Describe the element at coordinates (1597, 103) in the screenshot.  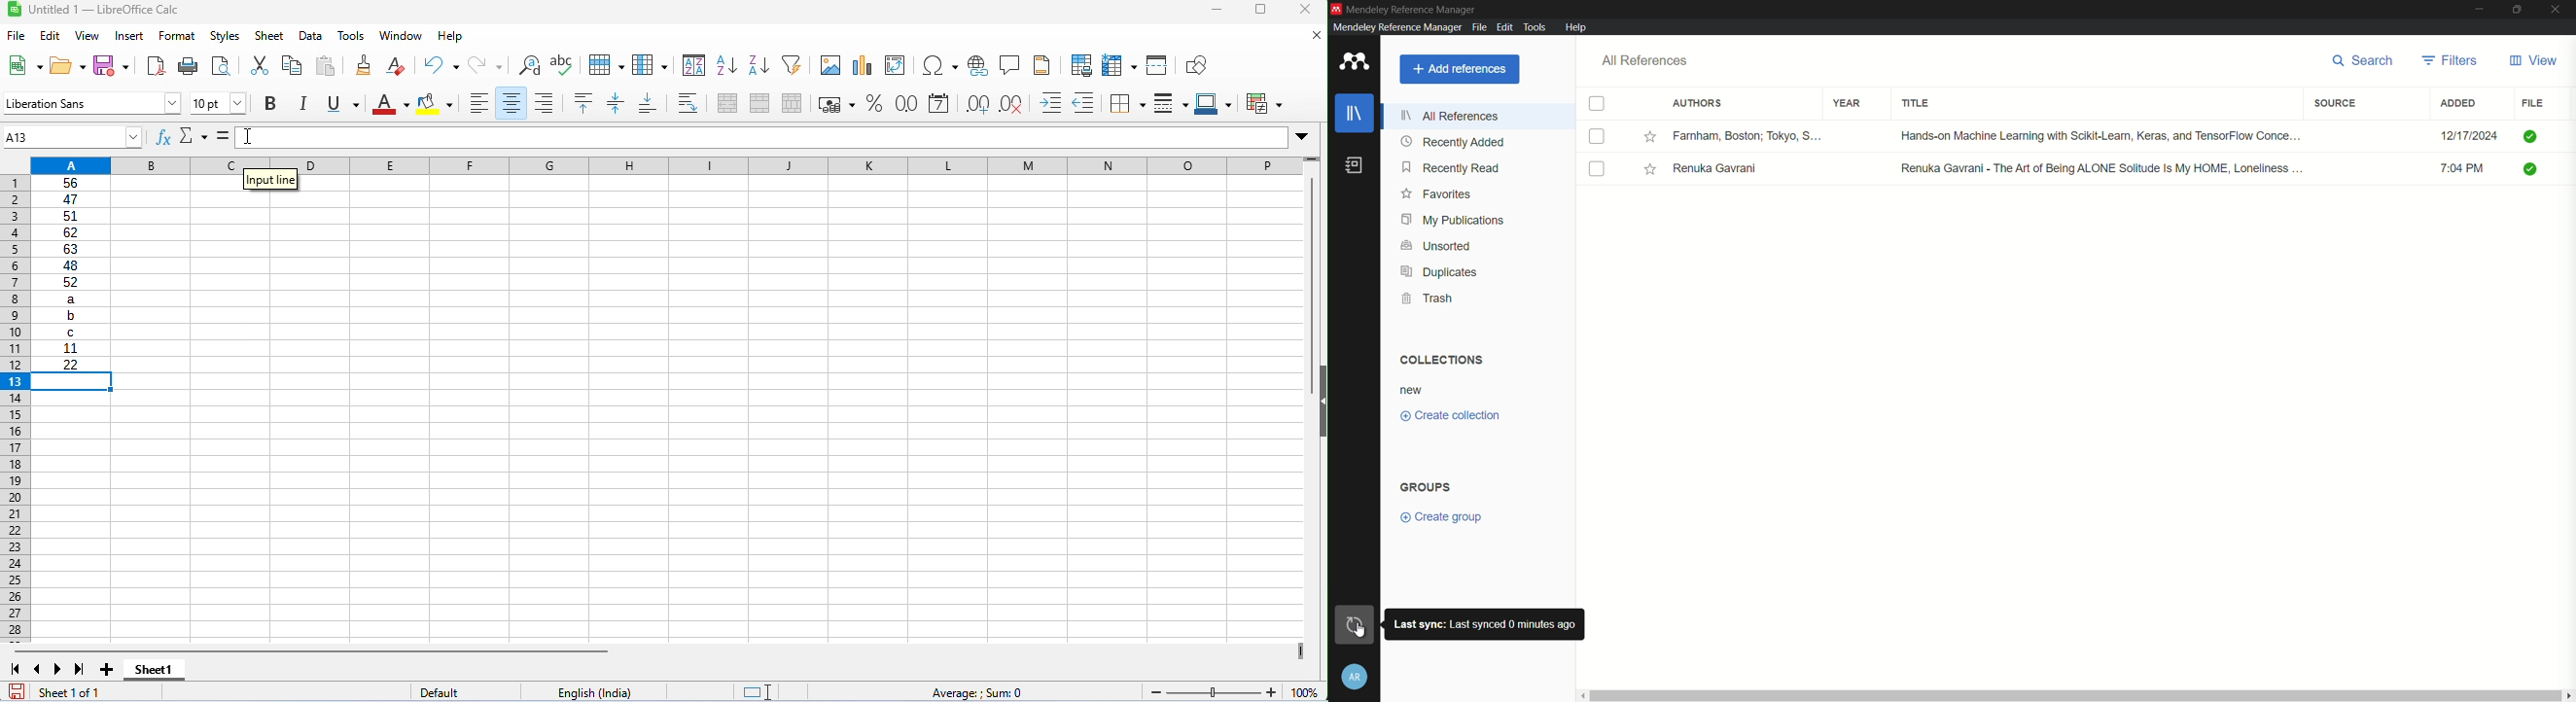
I see `check box` at that location.